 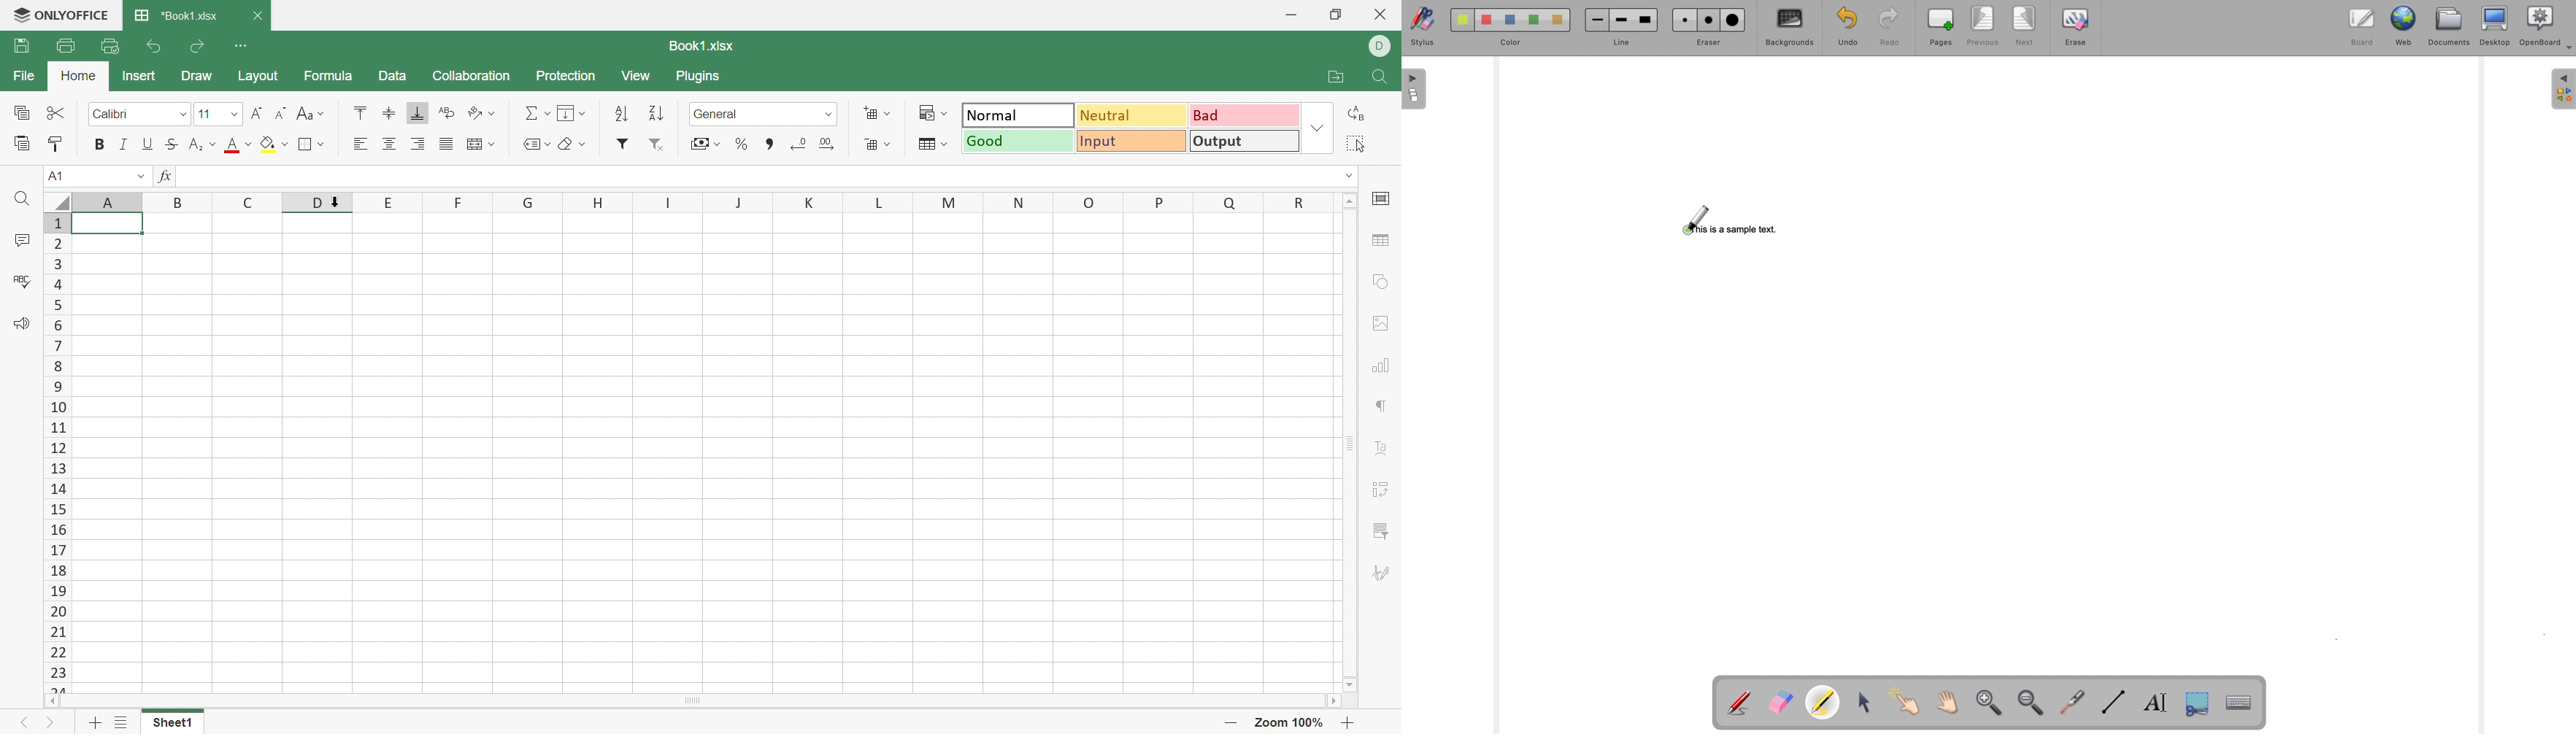 What do you see at coordinates (173, 144) in the screenshot?
I see `Strikethrough` at bounding box center [173, 144].